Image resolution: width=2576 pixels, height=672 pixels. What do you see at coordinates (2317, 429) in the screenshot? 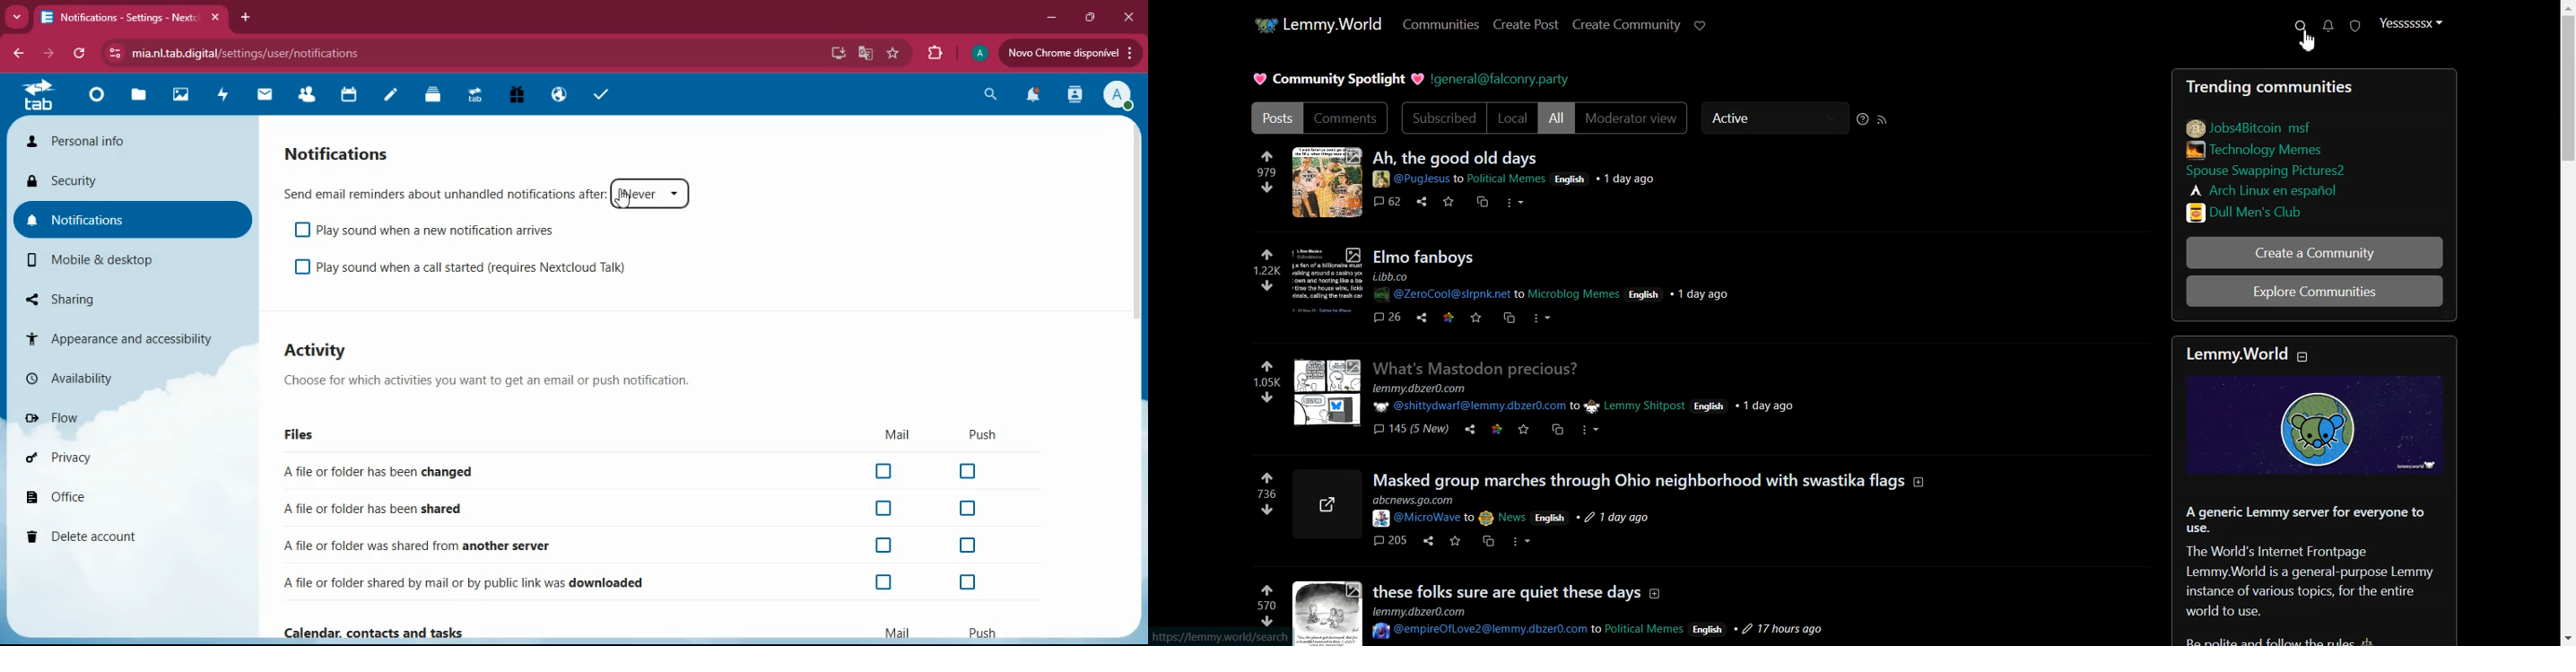
I see `image` at bounding box center [2317, 429].